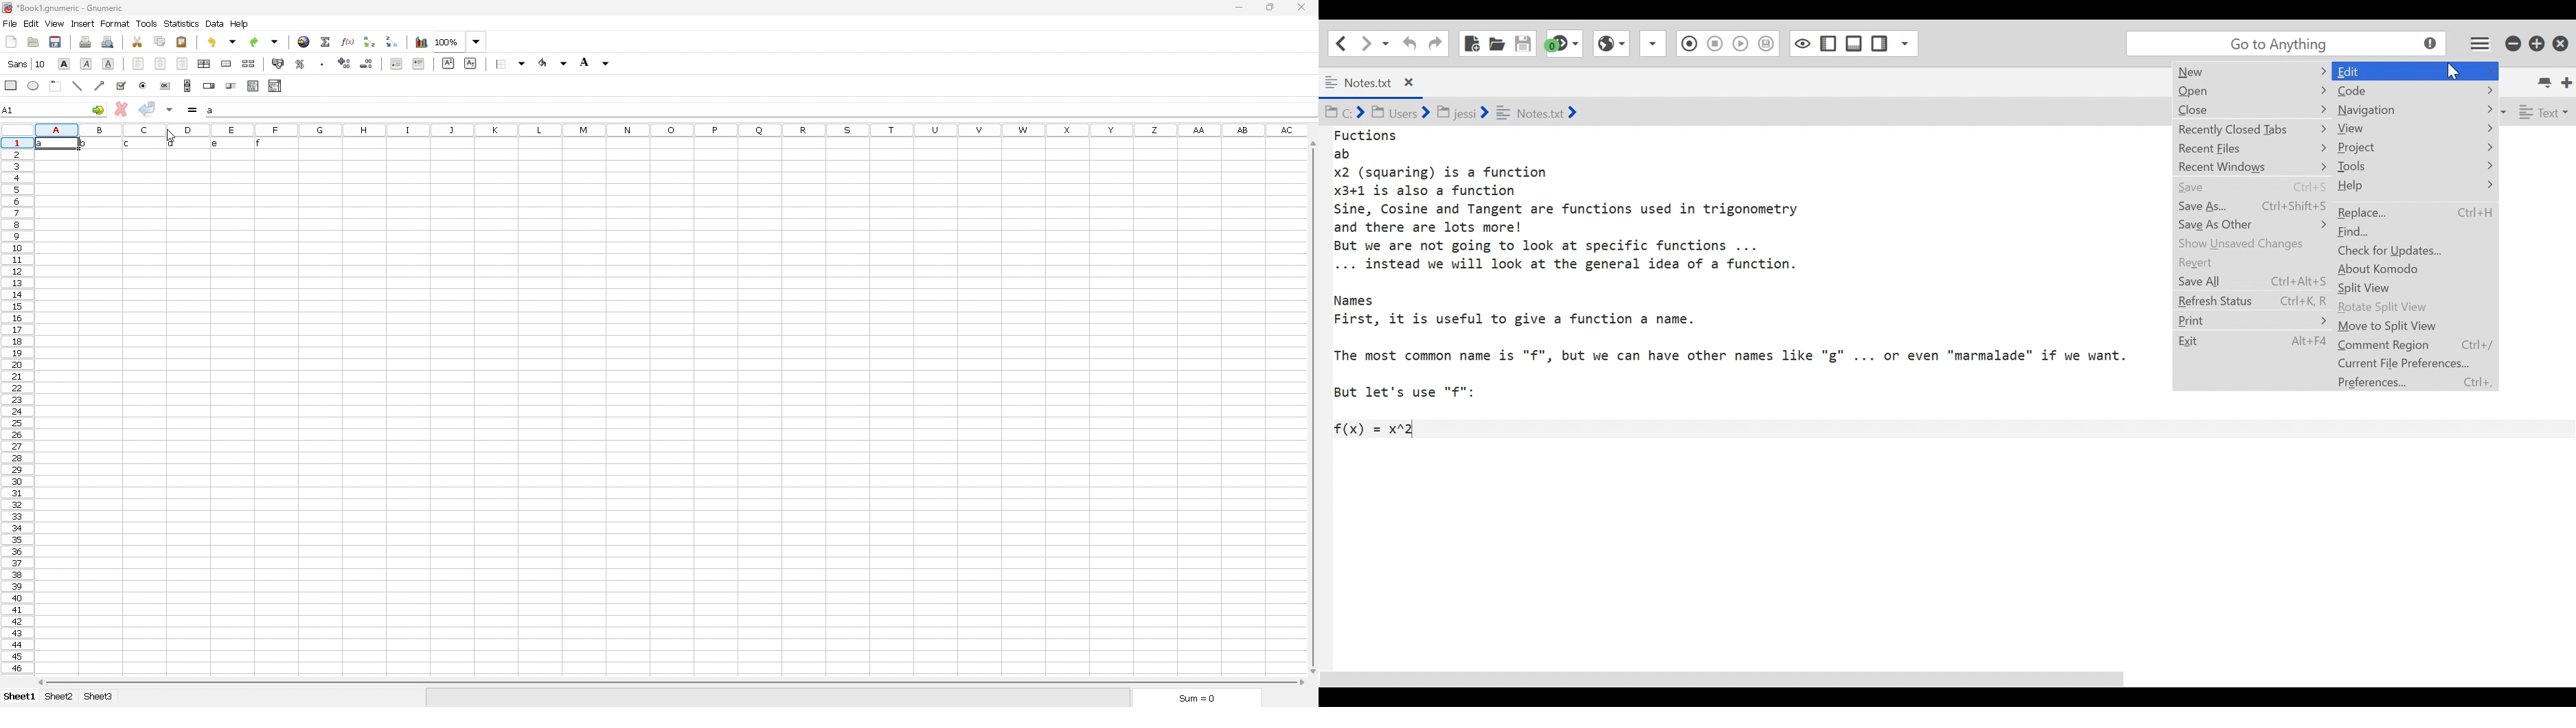 This screenshot has height=728, width=2576. I want to click on sheet 1, so click(20, 697).